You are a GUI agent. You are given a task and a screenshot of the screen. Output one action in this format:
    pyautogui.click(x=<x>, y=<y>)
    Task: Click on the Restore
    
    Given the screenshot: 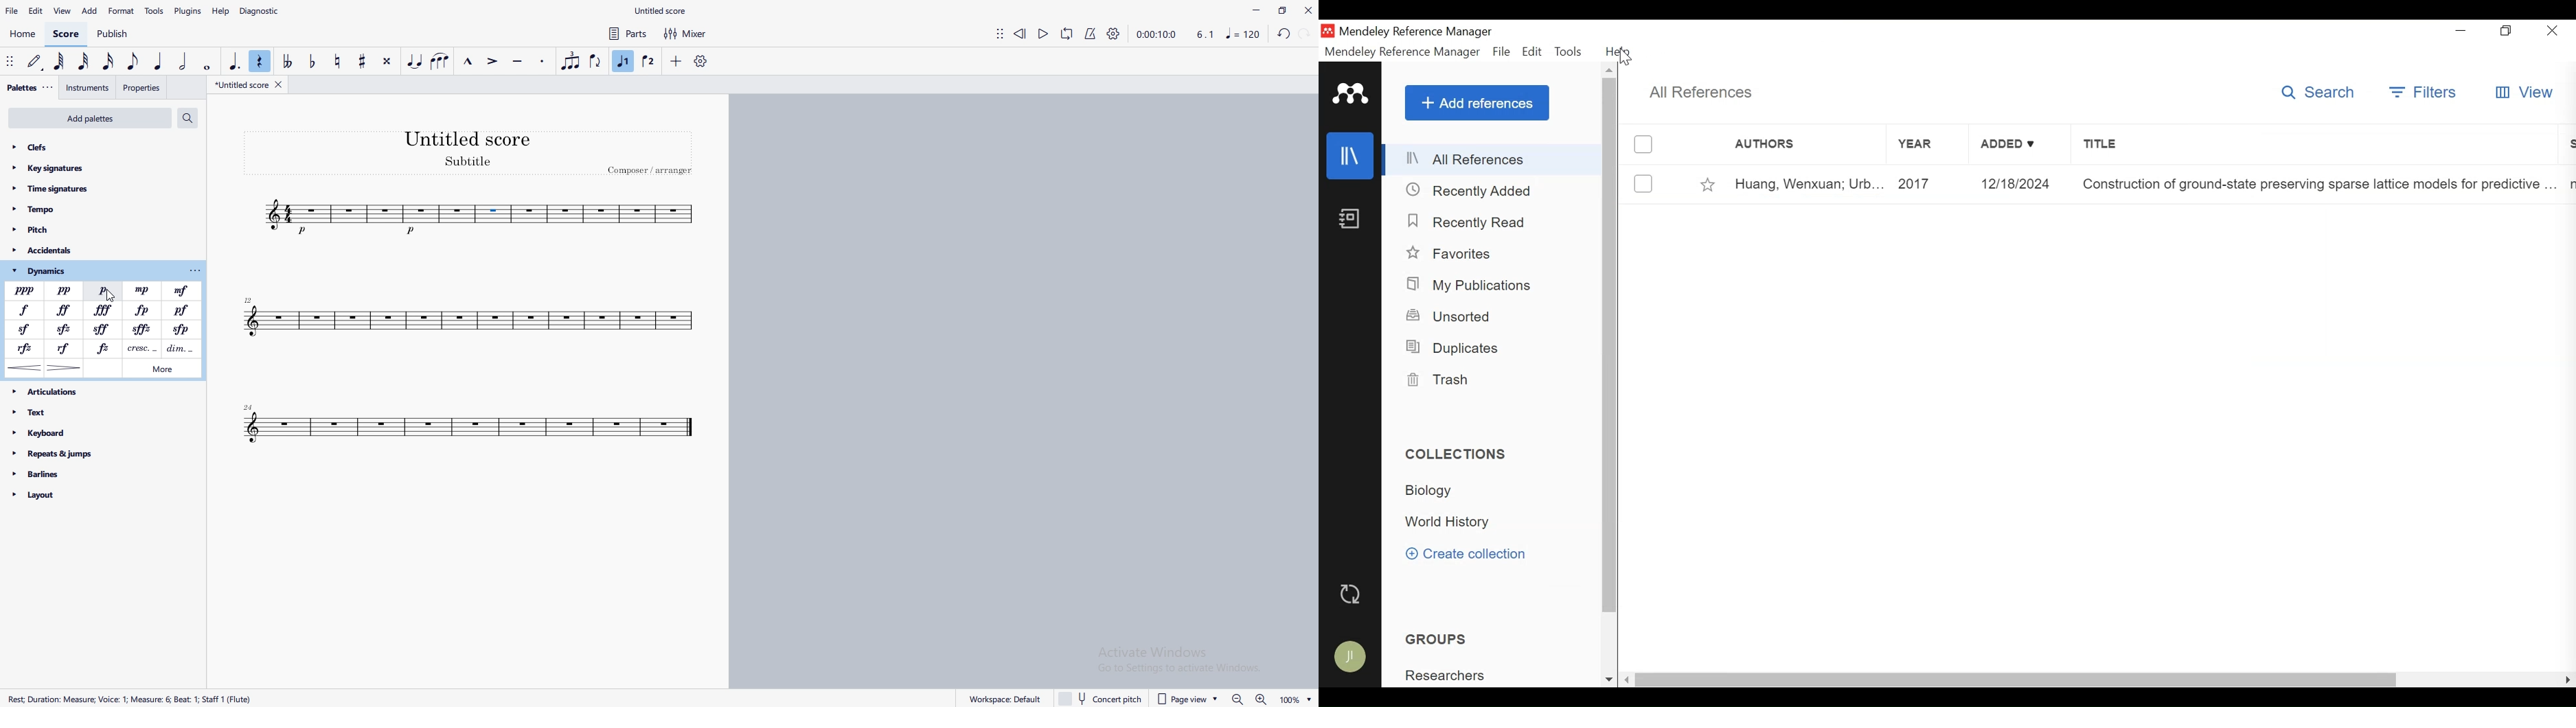 What is the action you would take?
    pyautogui.click(x=2505, y=32)
    